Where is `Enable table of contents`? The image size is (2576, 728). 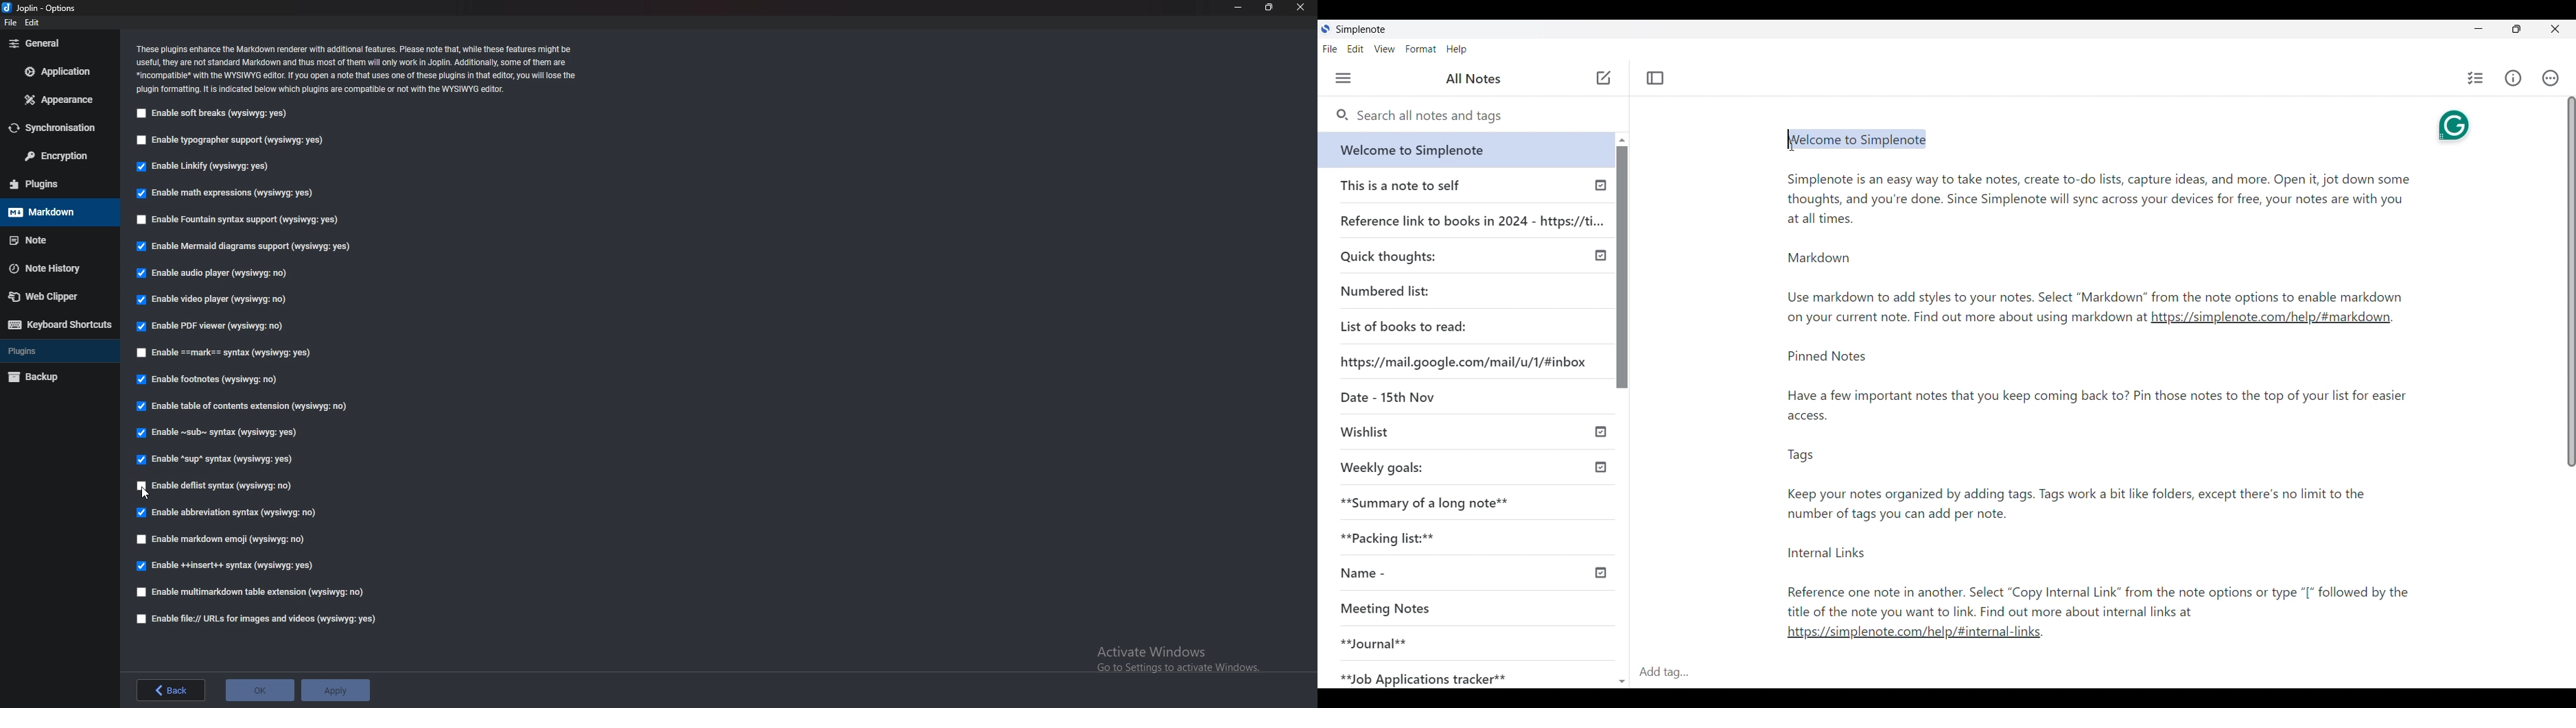 Enable table of contents is located at coordinates (246, 405).